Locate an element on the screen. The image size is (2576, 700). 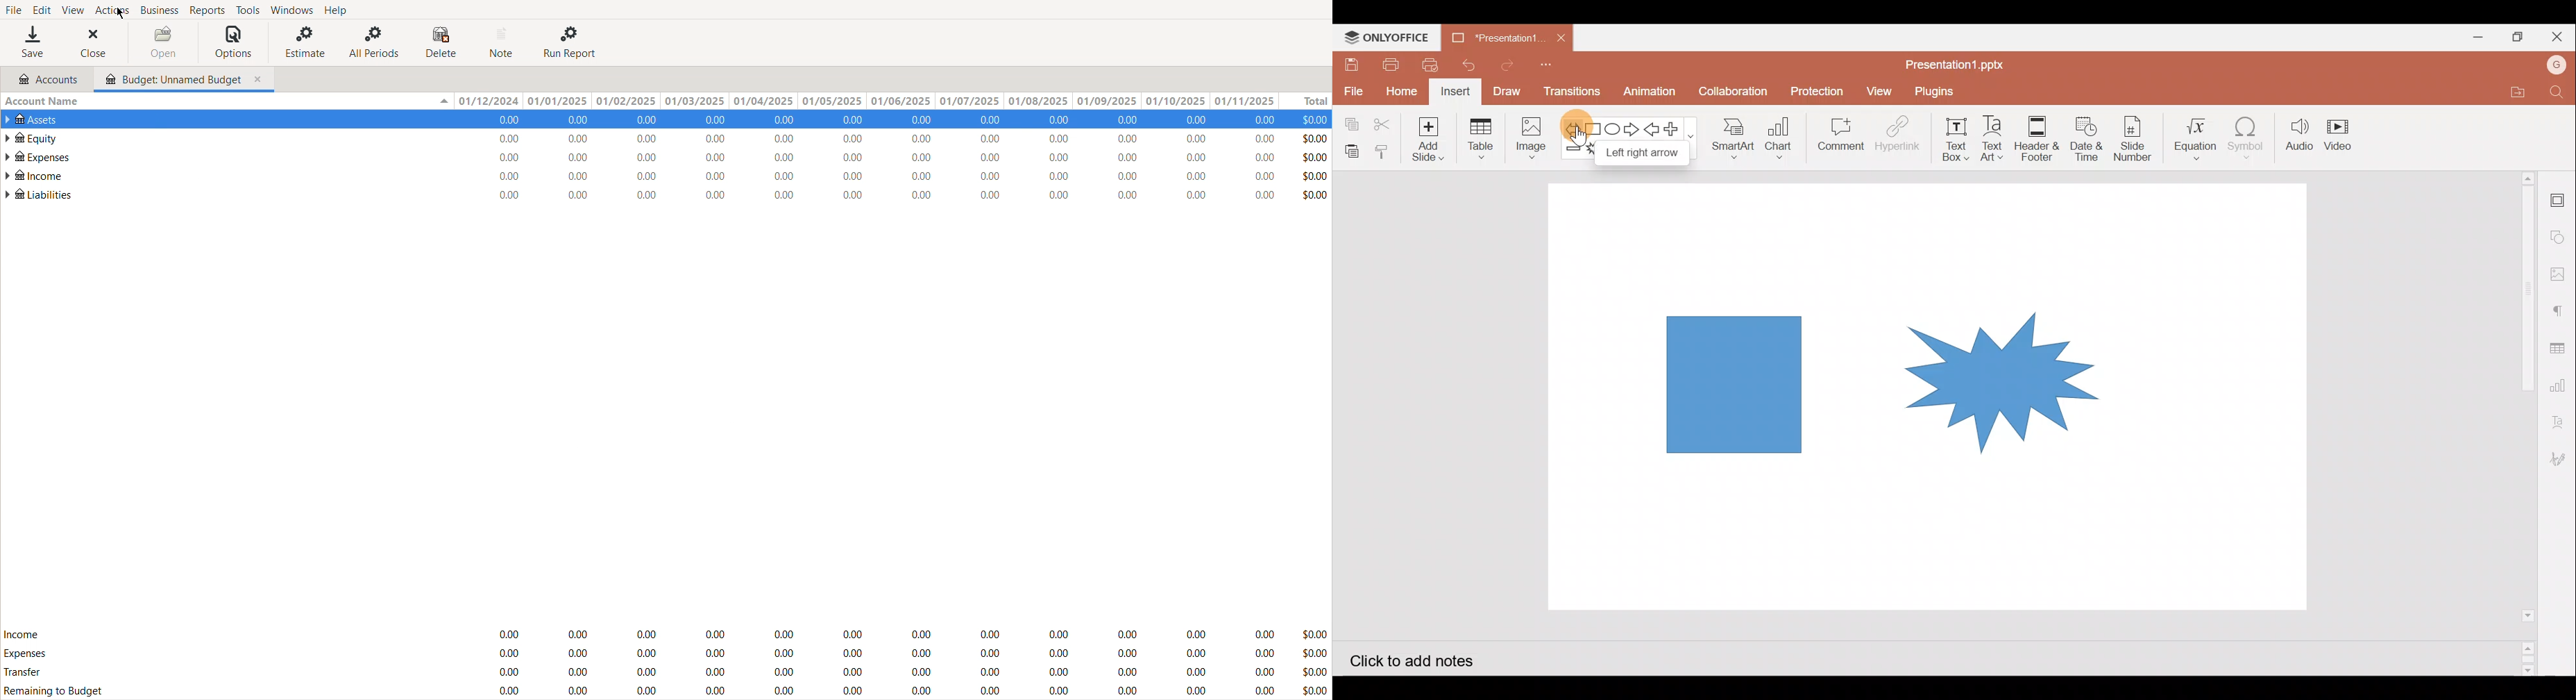
File is located at coordinates (1352, 89).